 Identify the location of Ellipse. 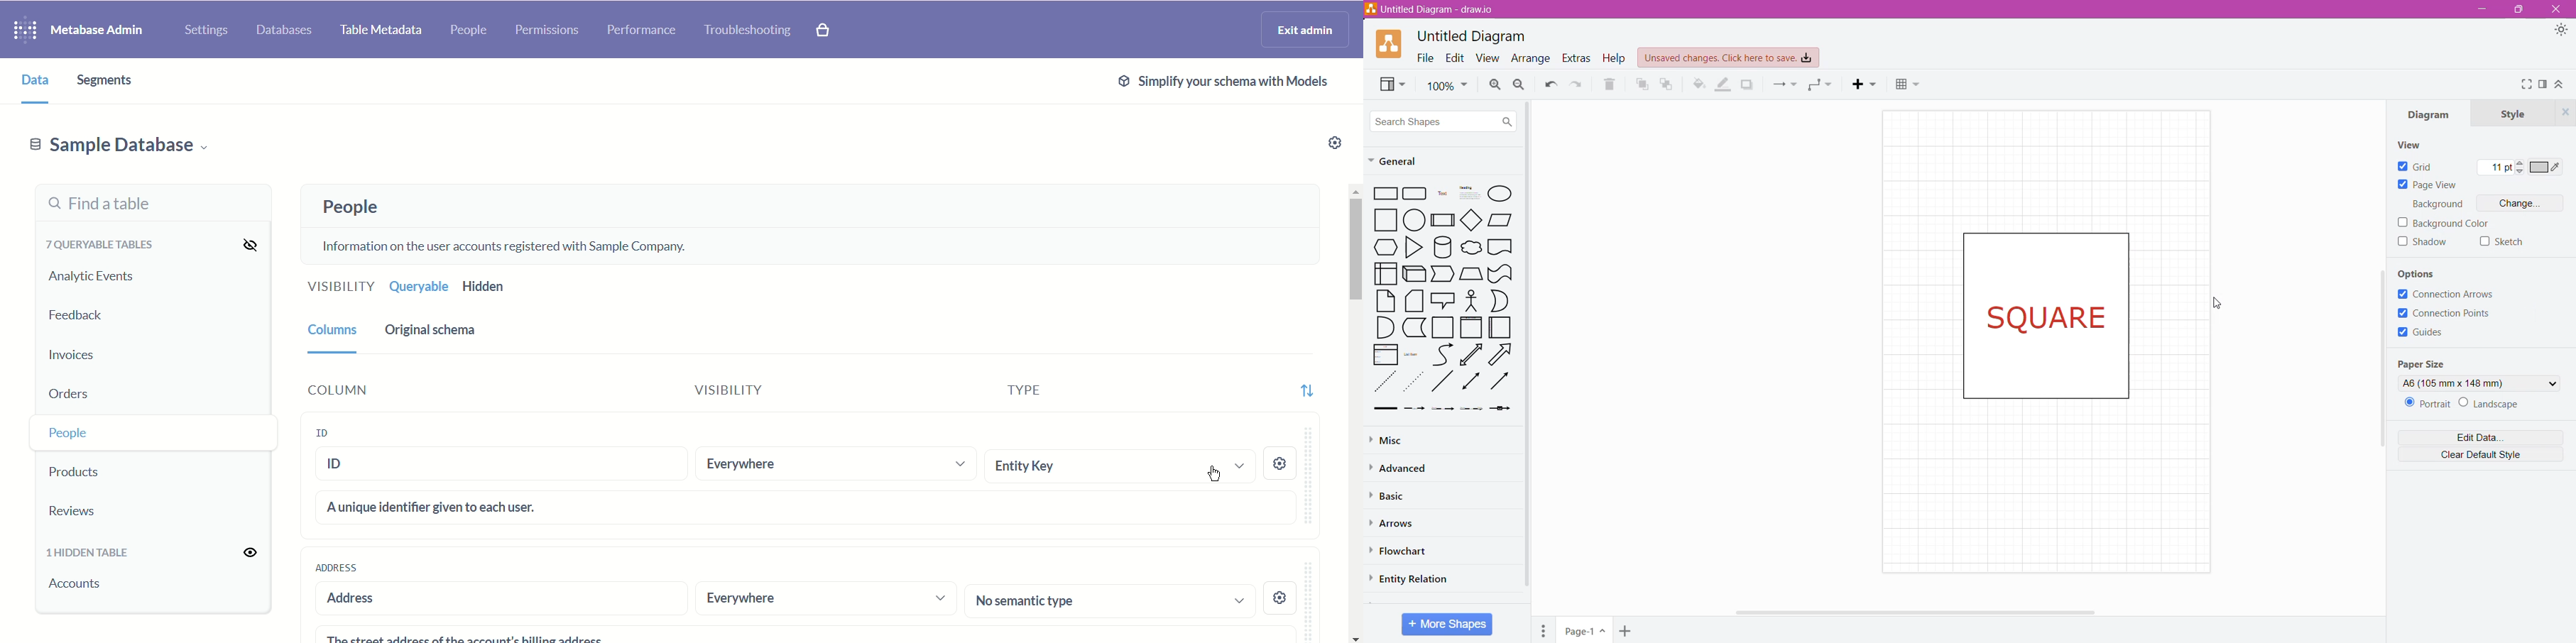
(1500, 195).